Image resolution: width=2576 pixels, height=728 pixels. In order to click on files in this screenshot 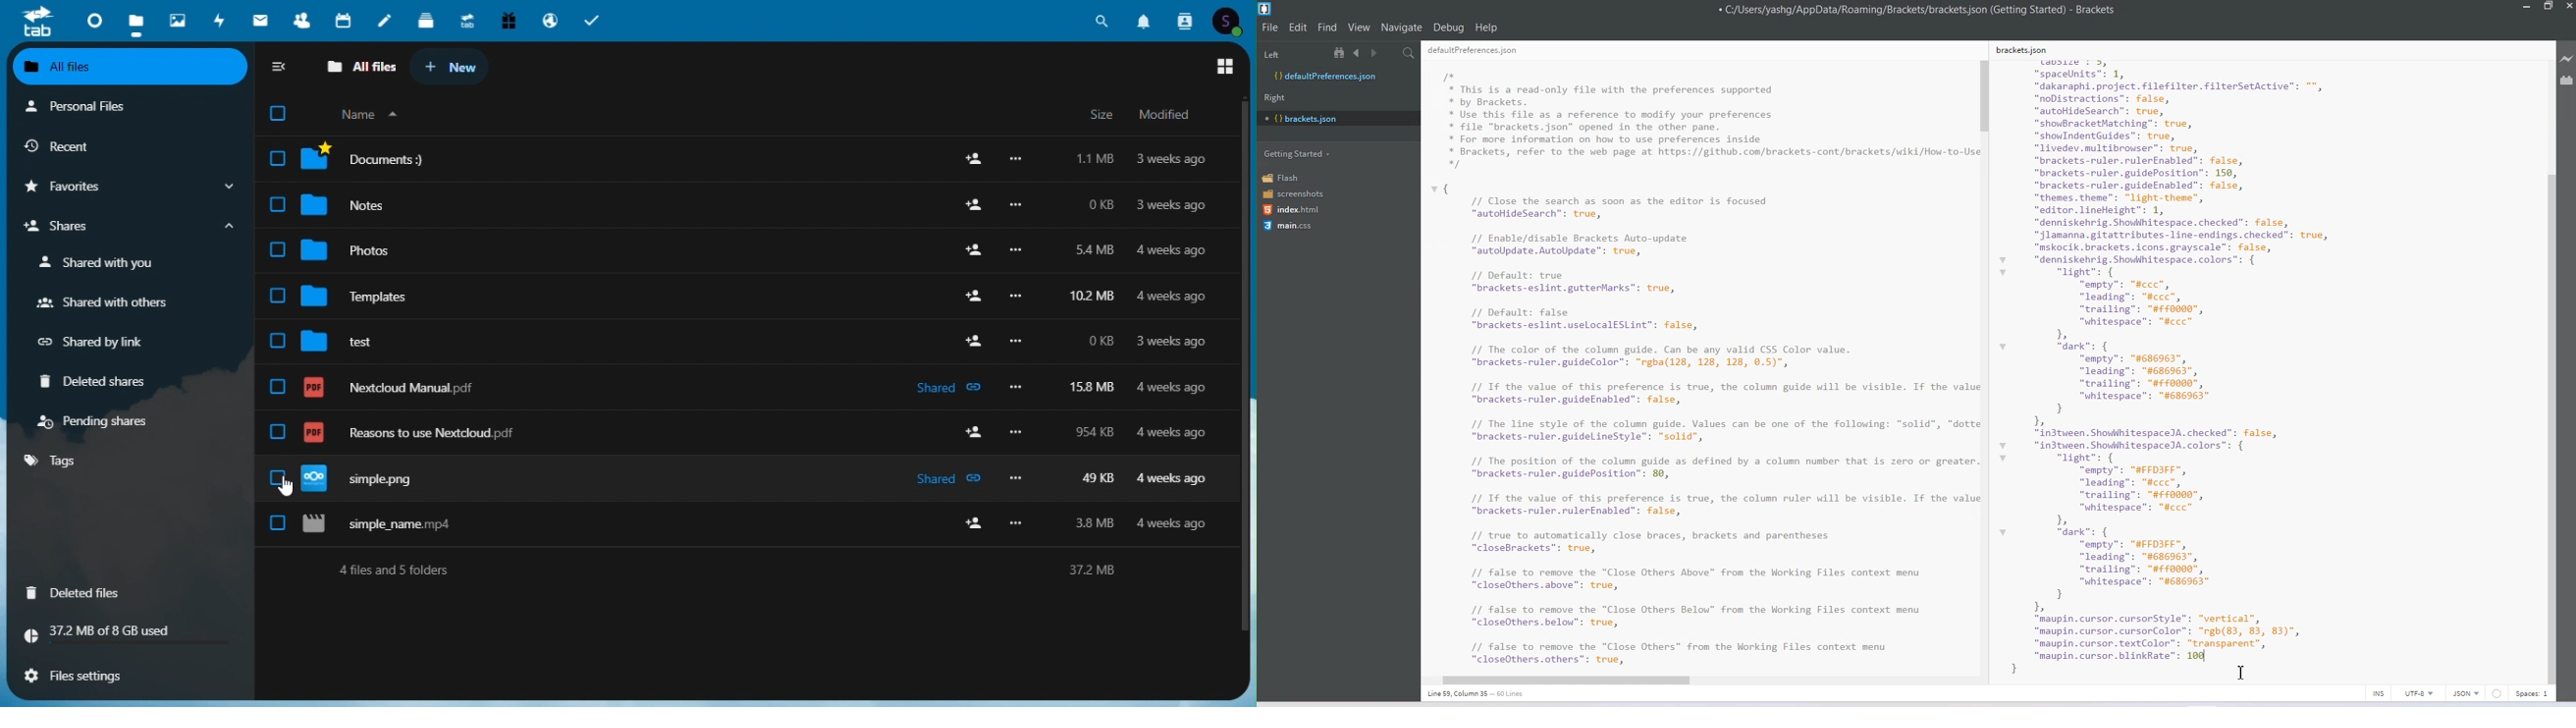, I will do `click(135, 19)`.